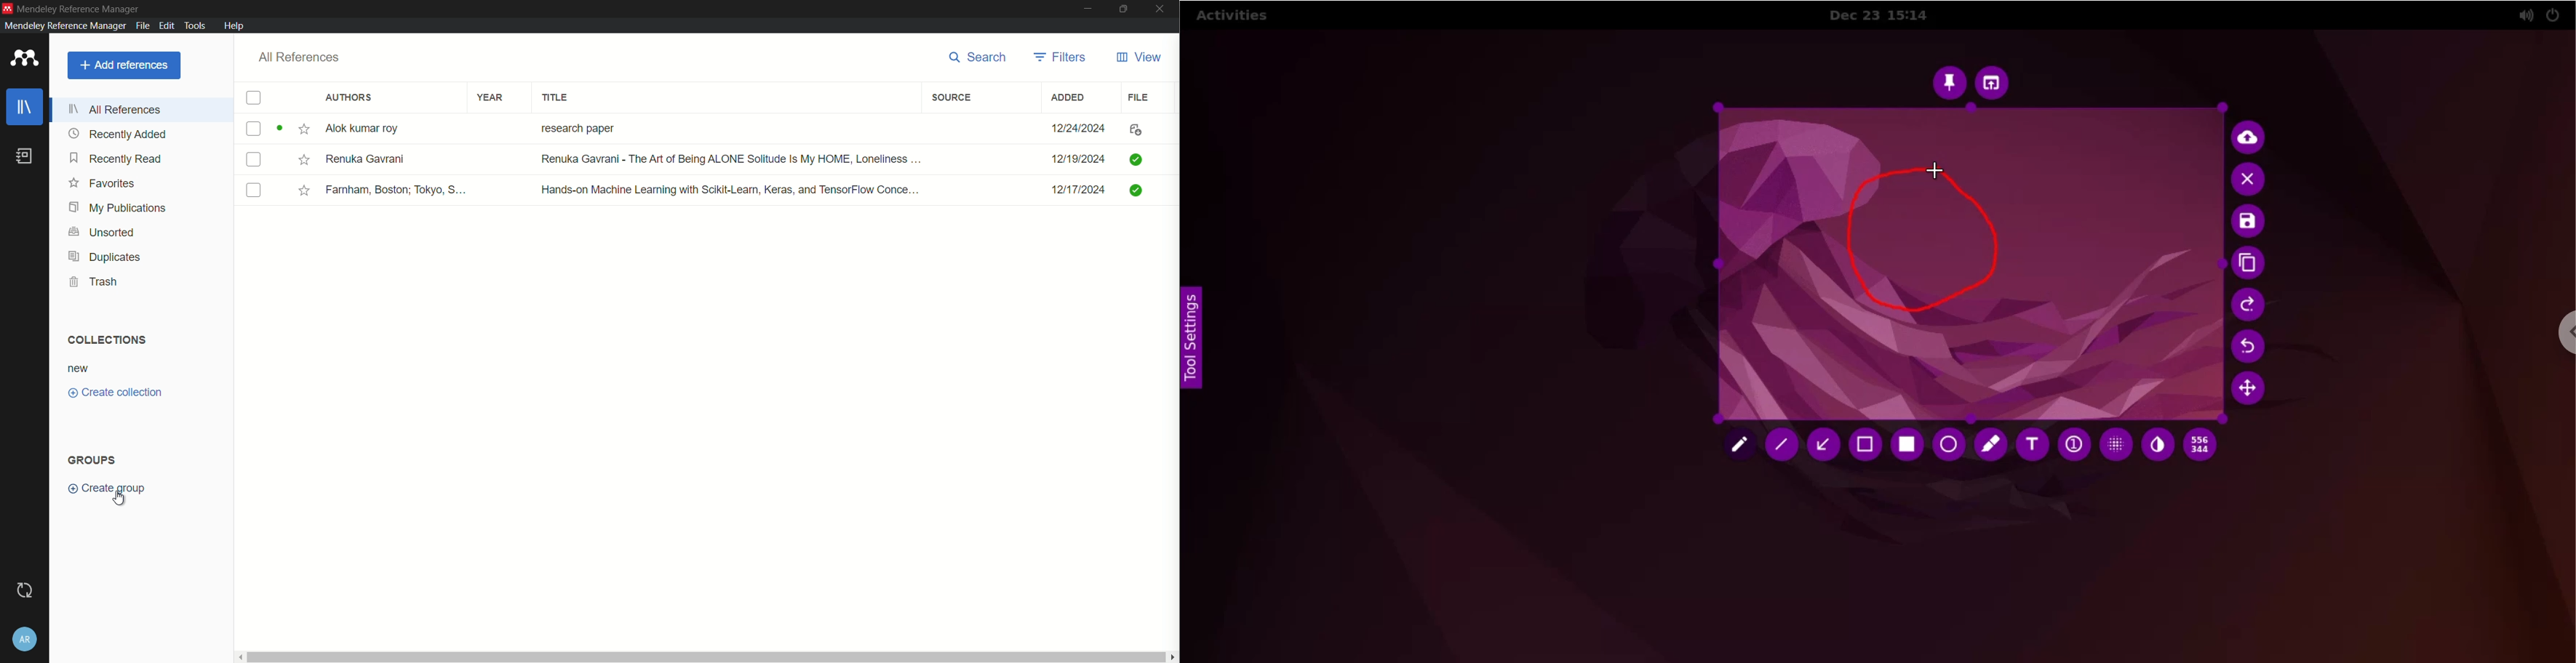 This screenshot has height=672, width=2576. I want to click on account and help, so click(25, 638).